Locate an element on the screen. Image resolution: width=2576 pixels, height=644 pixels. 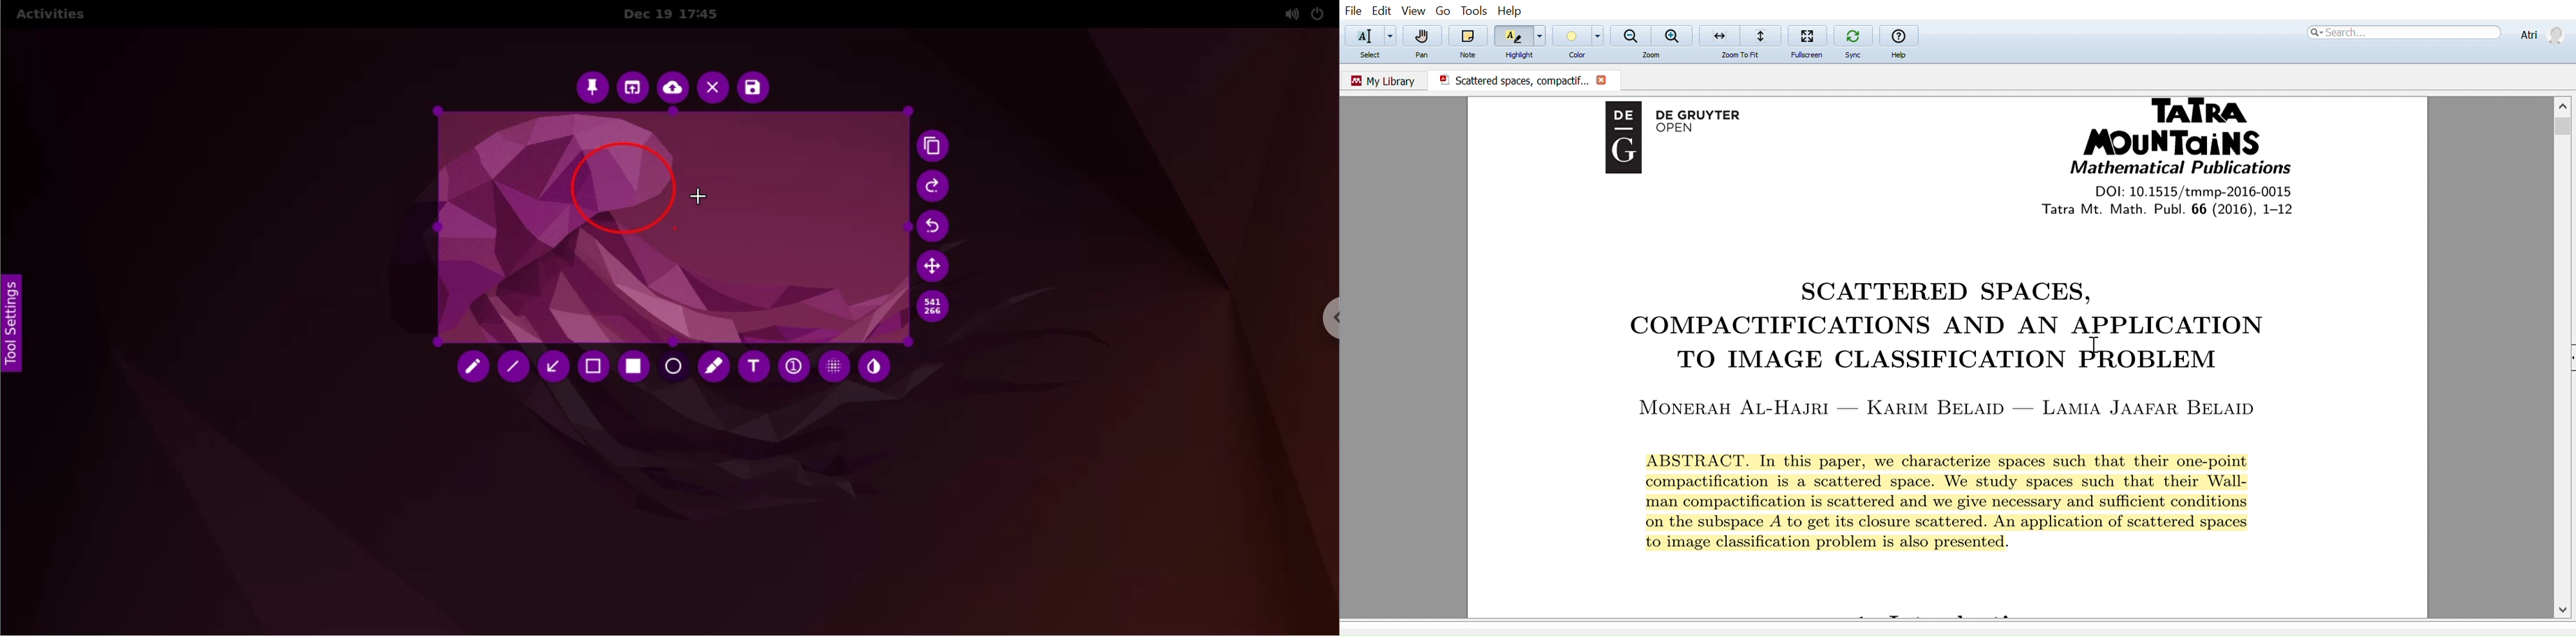
tool settings is located at coordinates (20, 329).